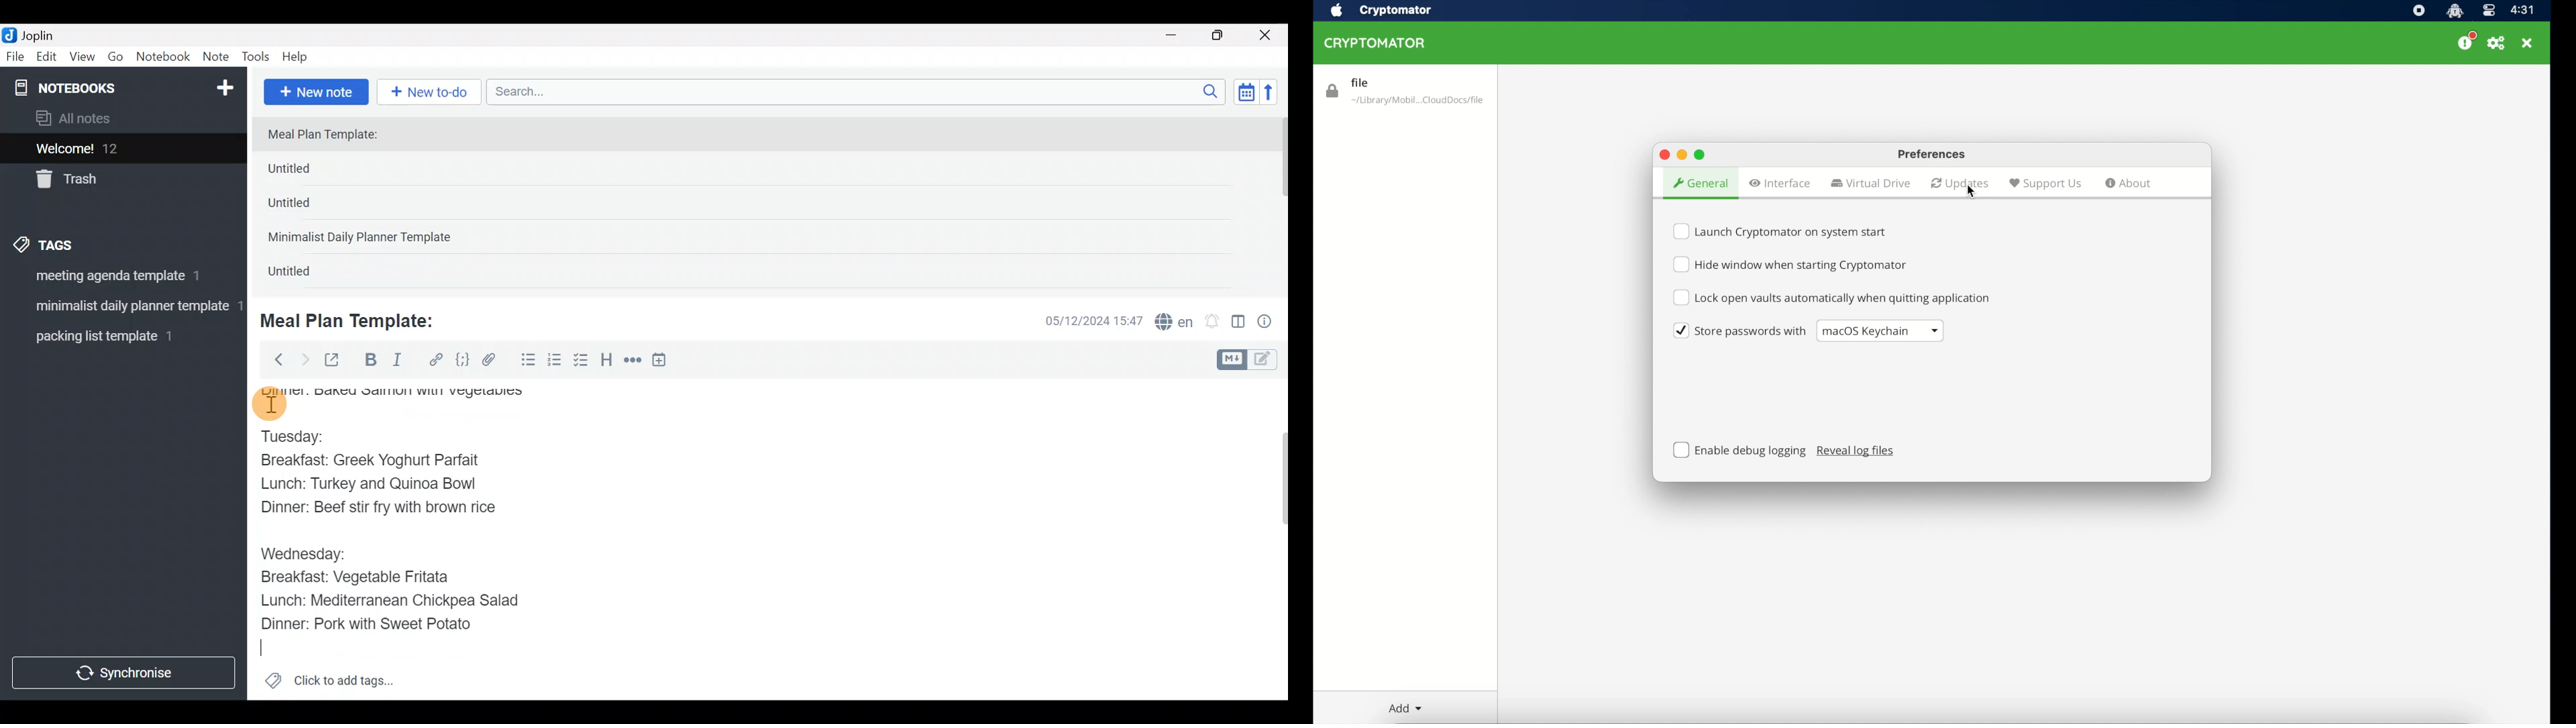  I want to click on Untitled, so click(311, 172).